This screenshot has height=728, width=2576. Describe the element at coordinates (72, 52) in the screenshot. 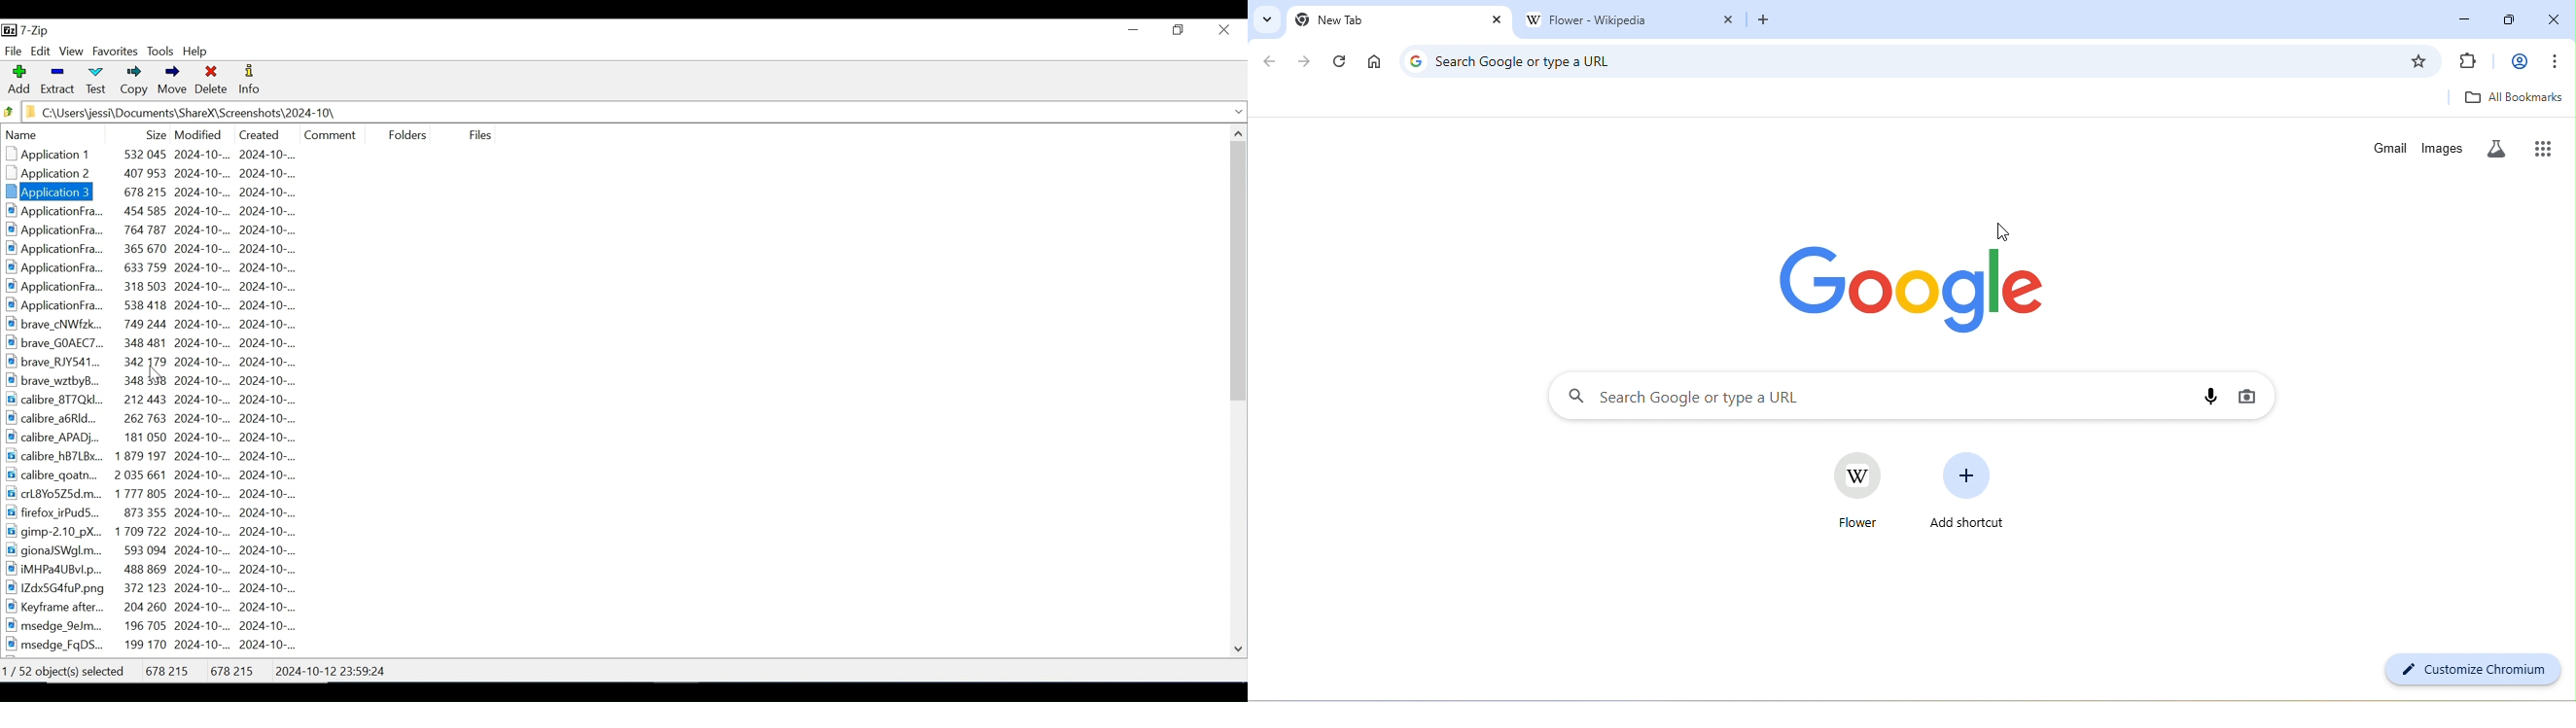

I see `View` at that location.